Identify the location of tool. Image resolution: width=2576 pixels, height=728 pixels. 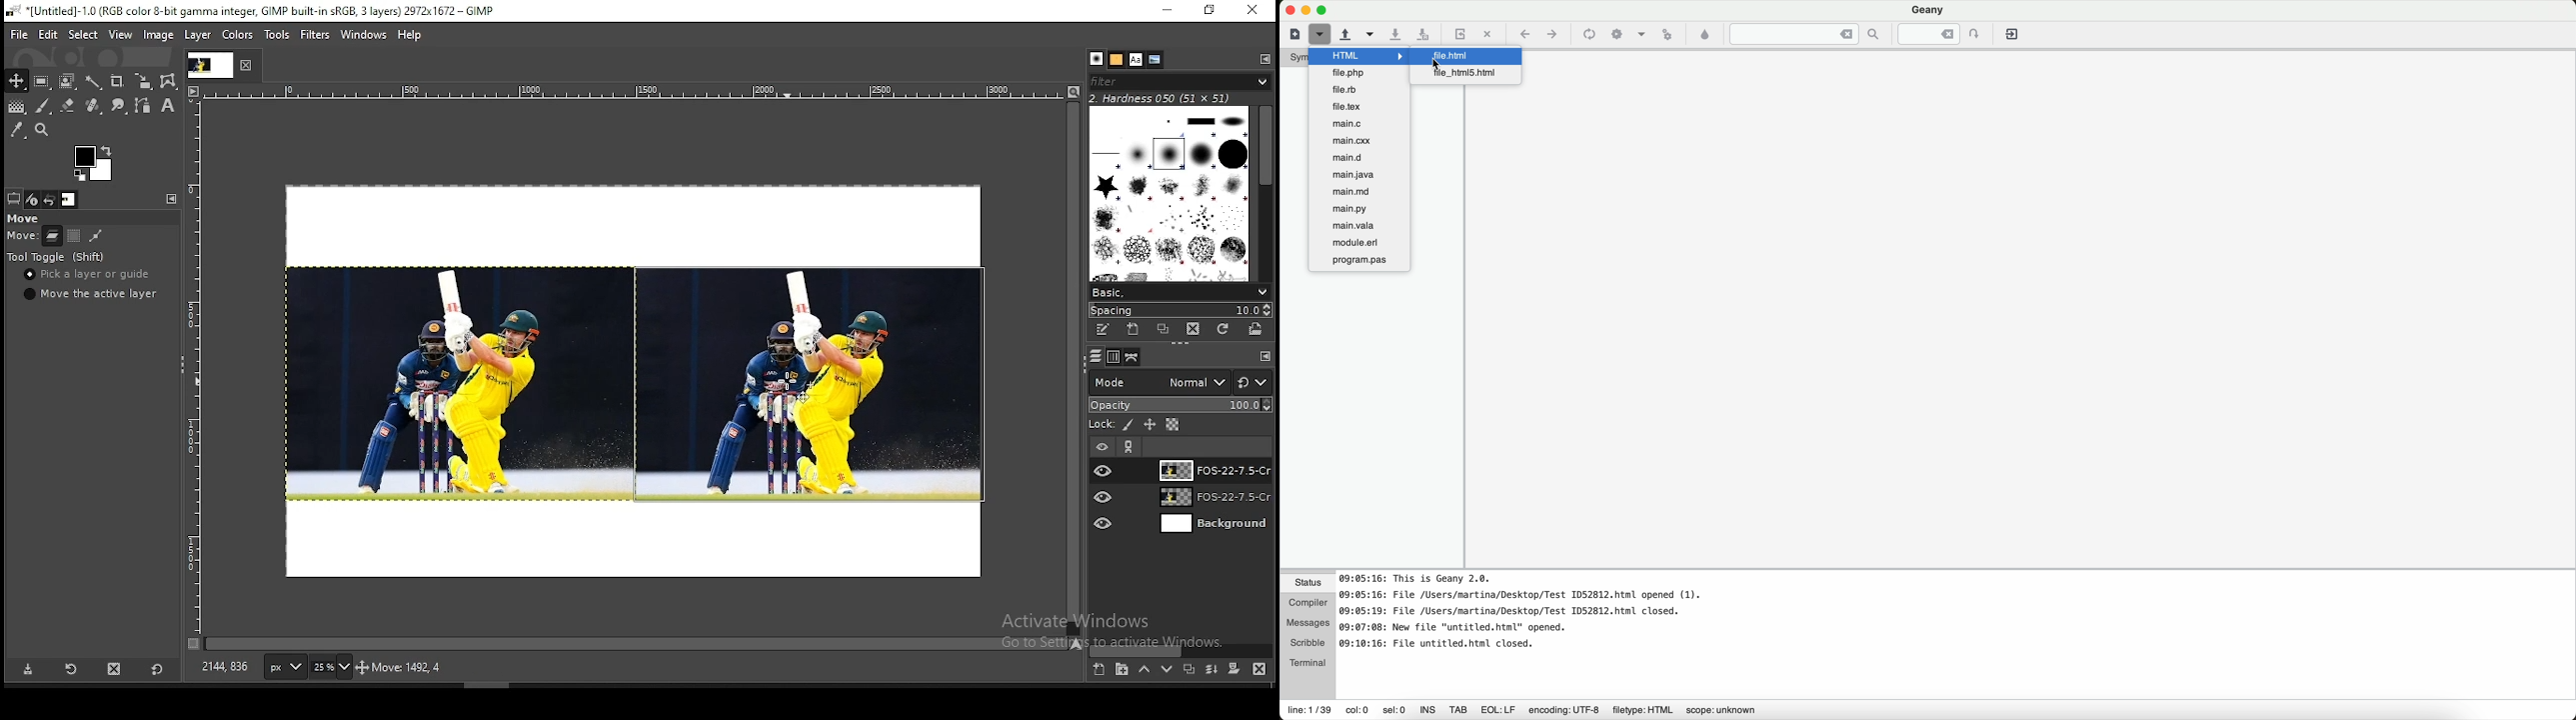
(1131, 447).